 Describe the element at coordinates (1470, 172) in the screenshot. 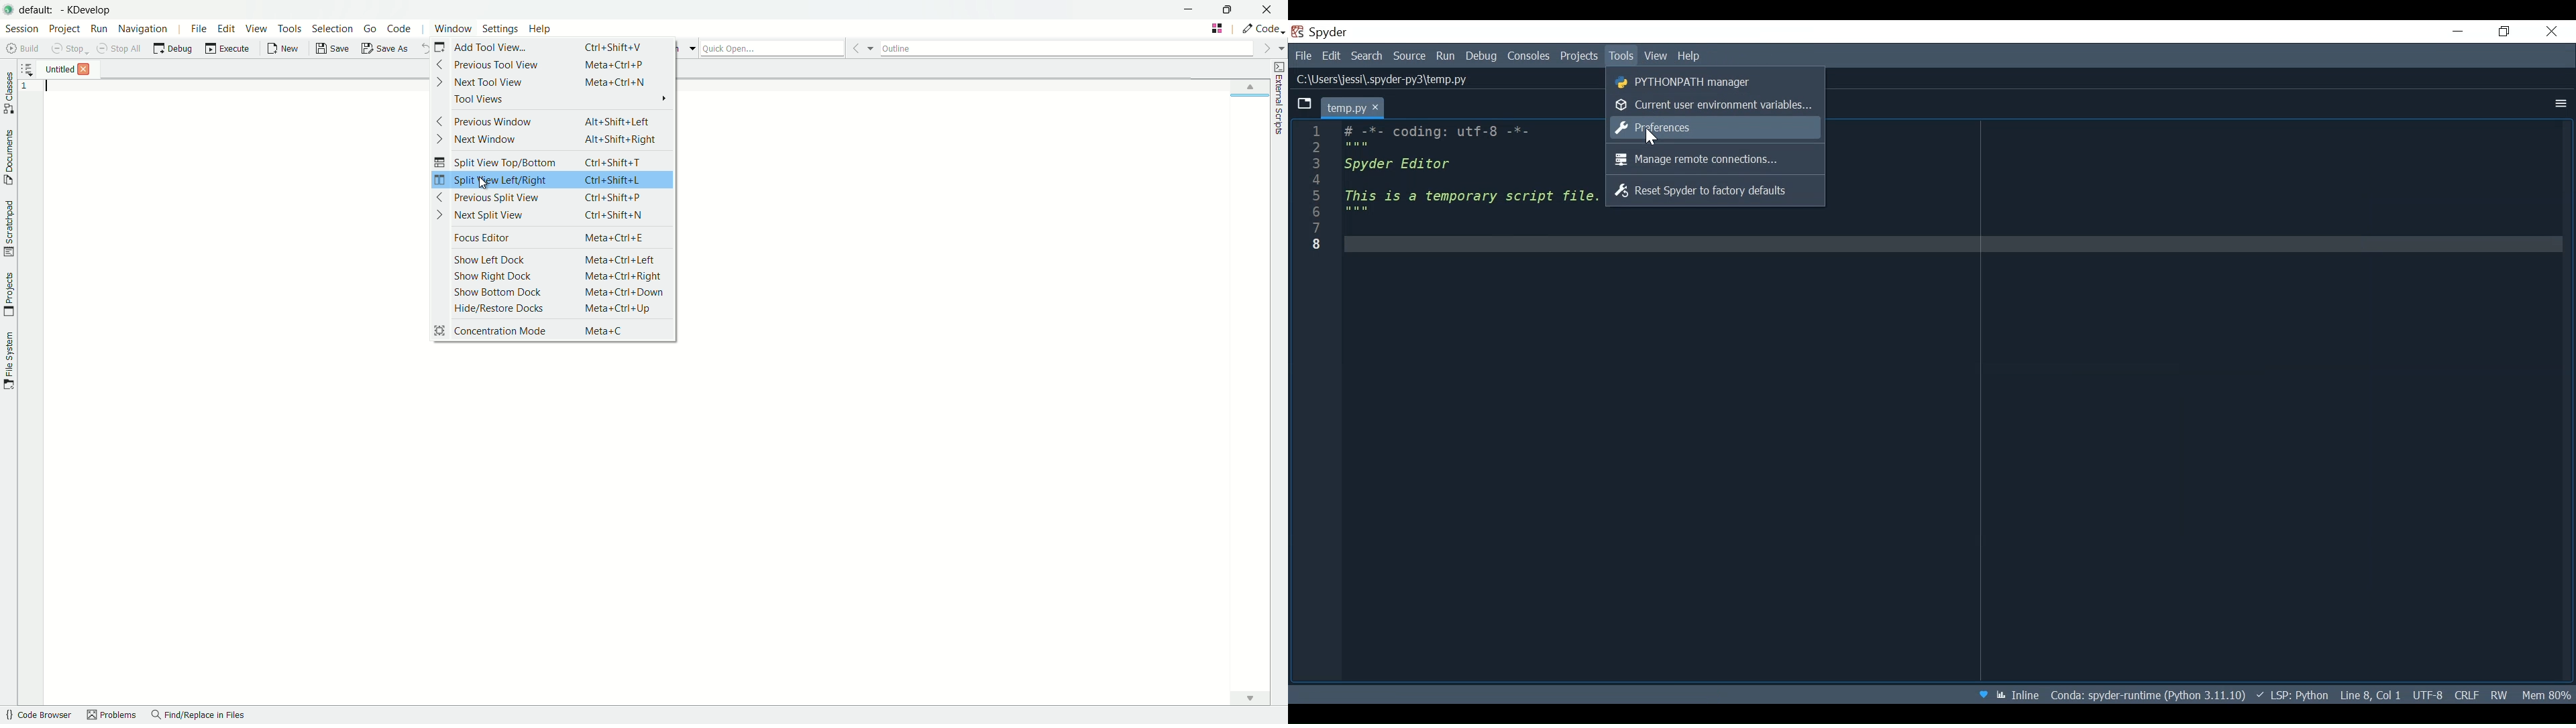

I see `Editor` at that location.